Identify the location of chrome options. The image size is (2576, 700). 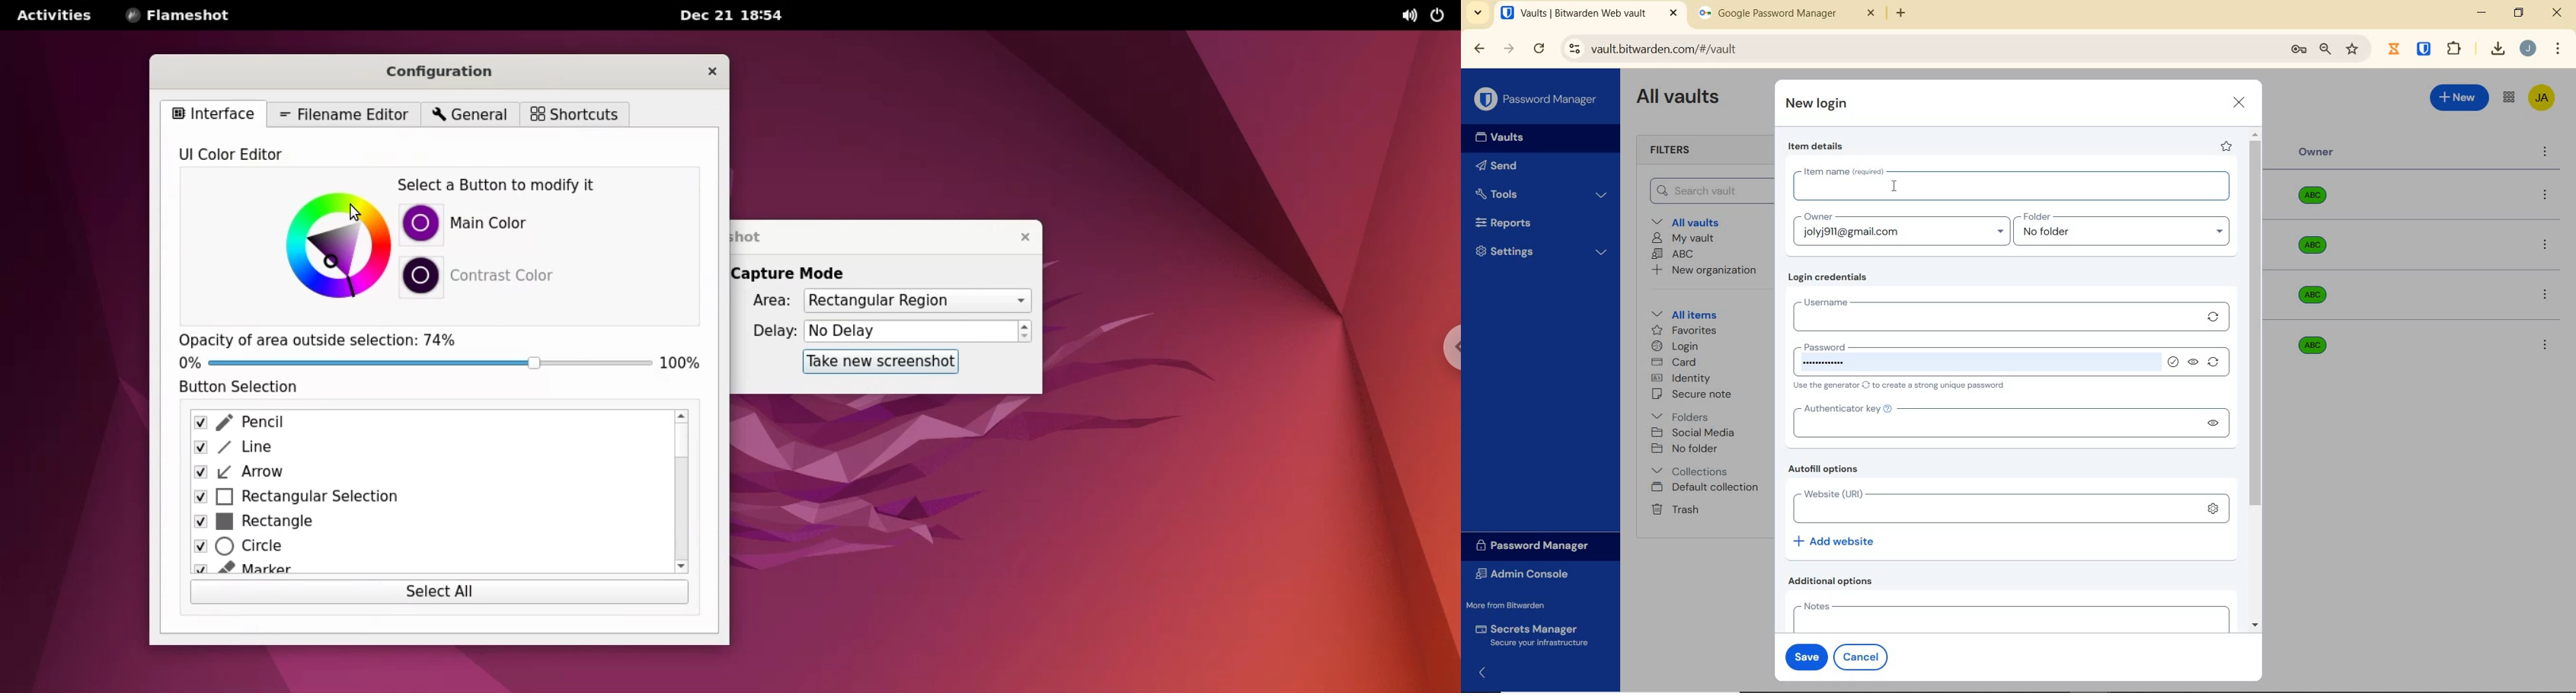
(1444, 346).